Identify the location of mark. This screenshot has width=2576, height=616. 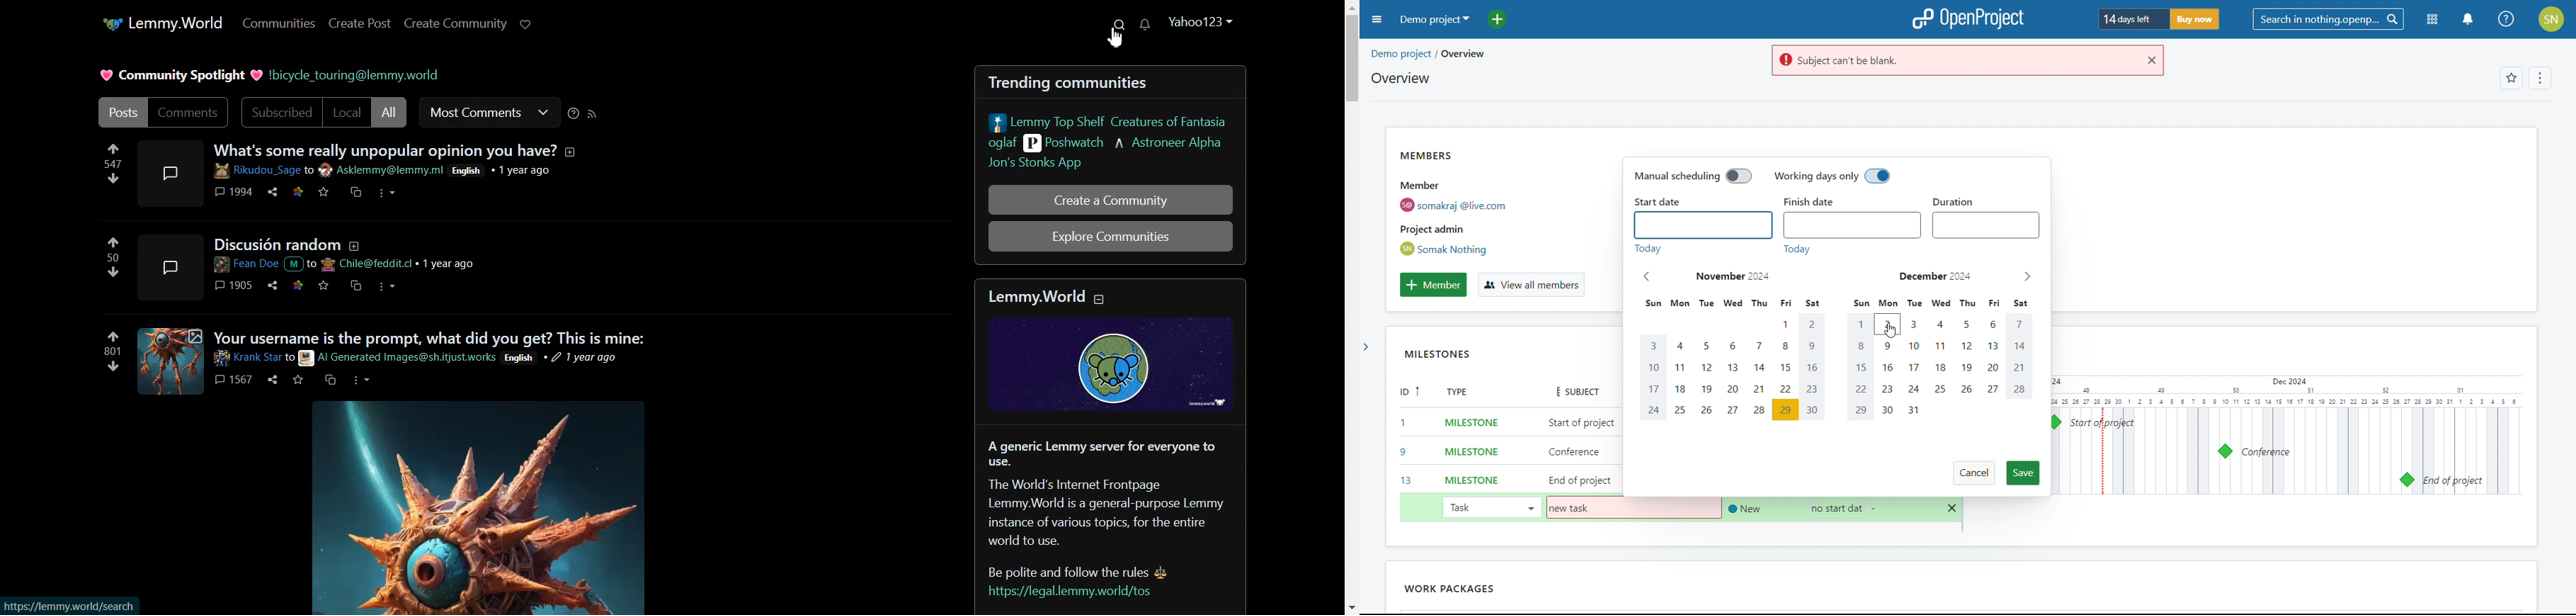
(322, 191).